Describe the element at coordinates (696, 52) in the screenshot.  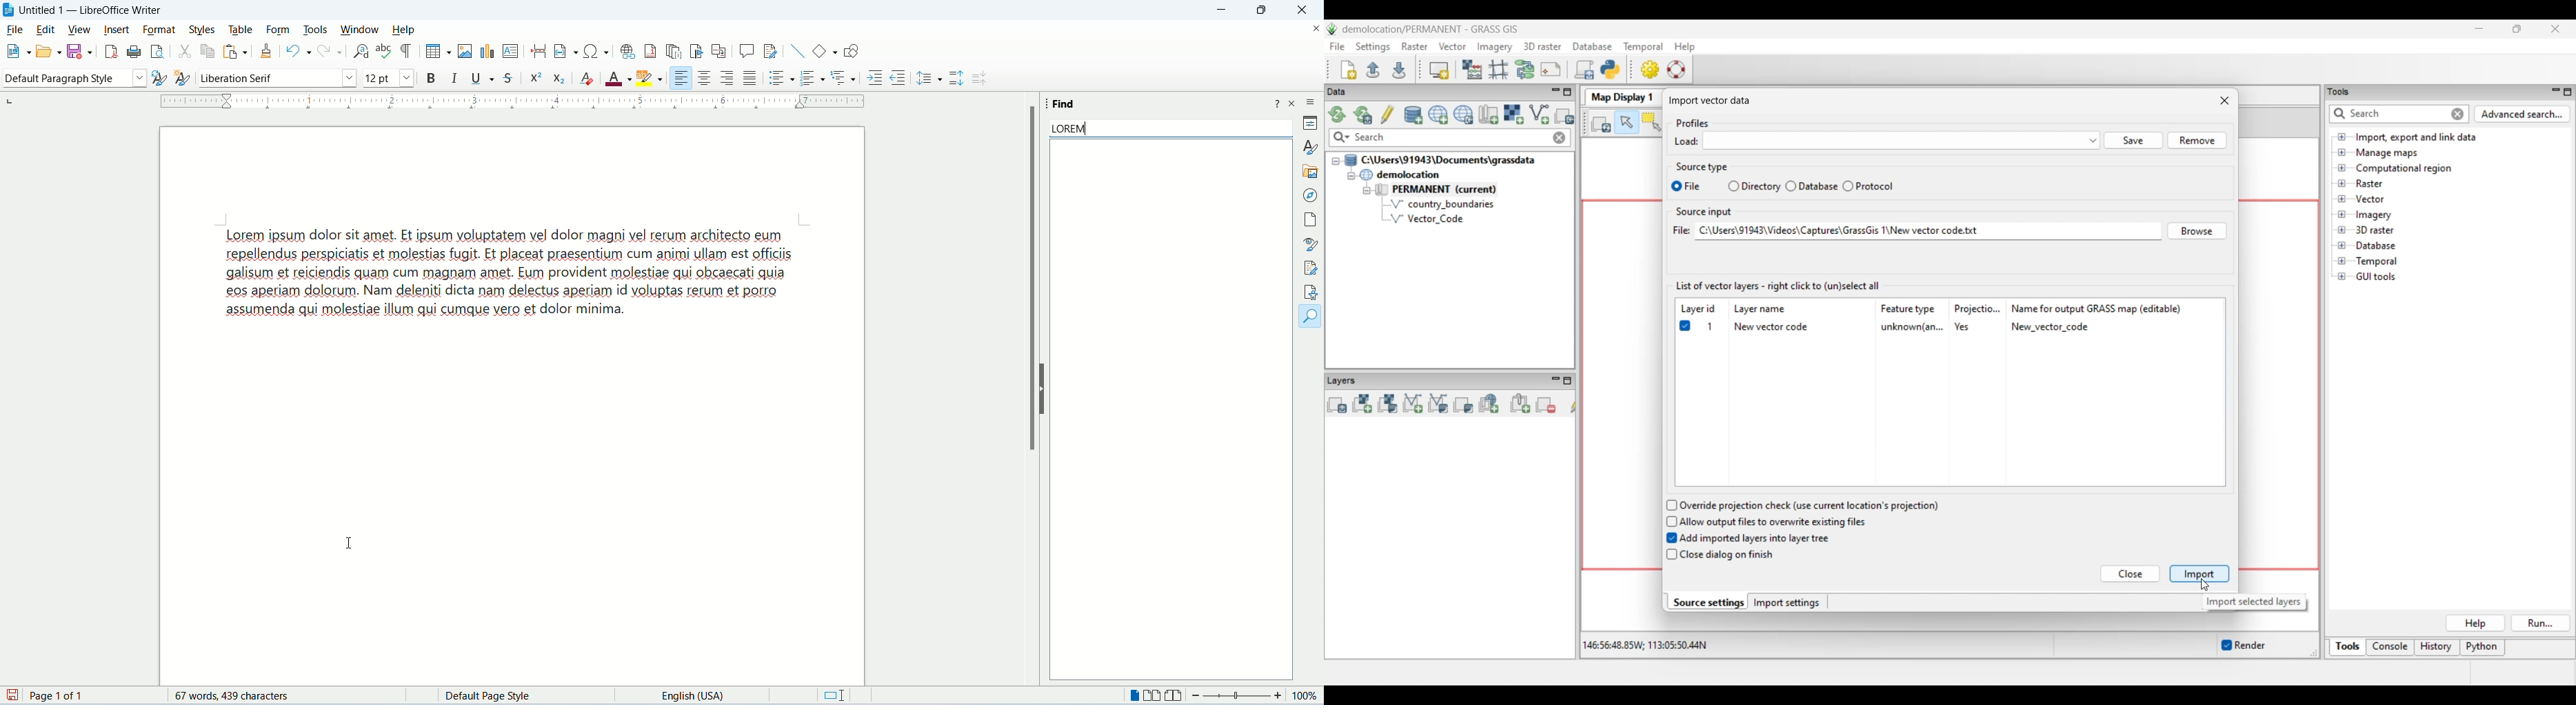
I see `insert bookmark` at that location.